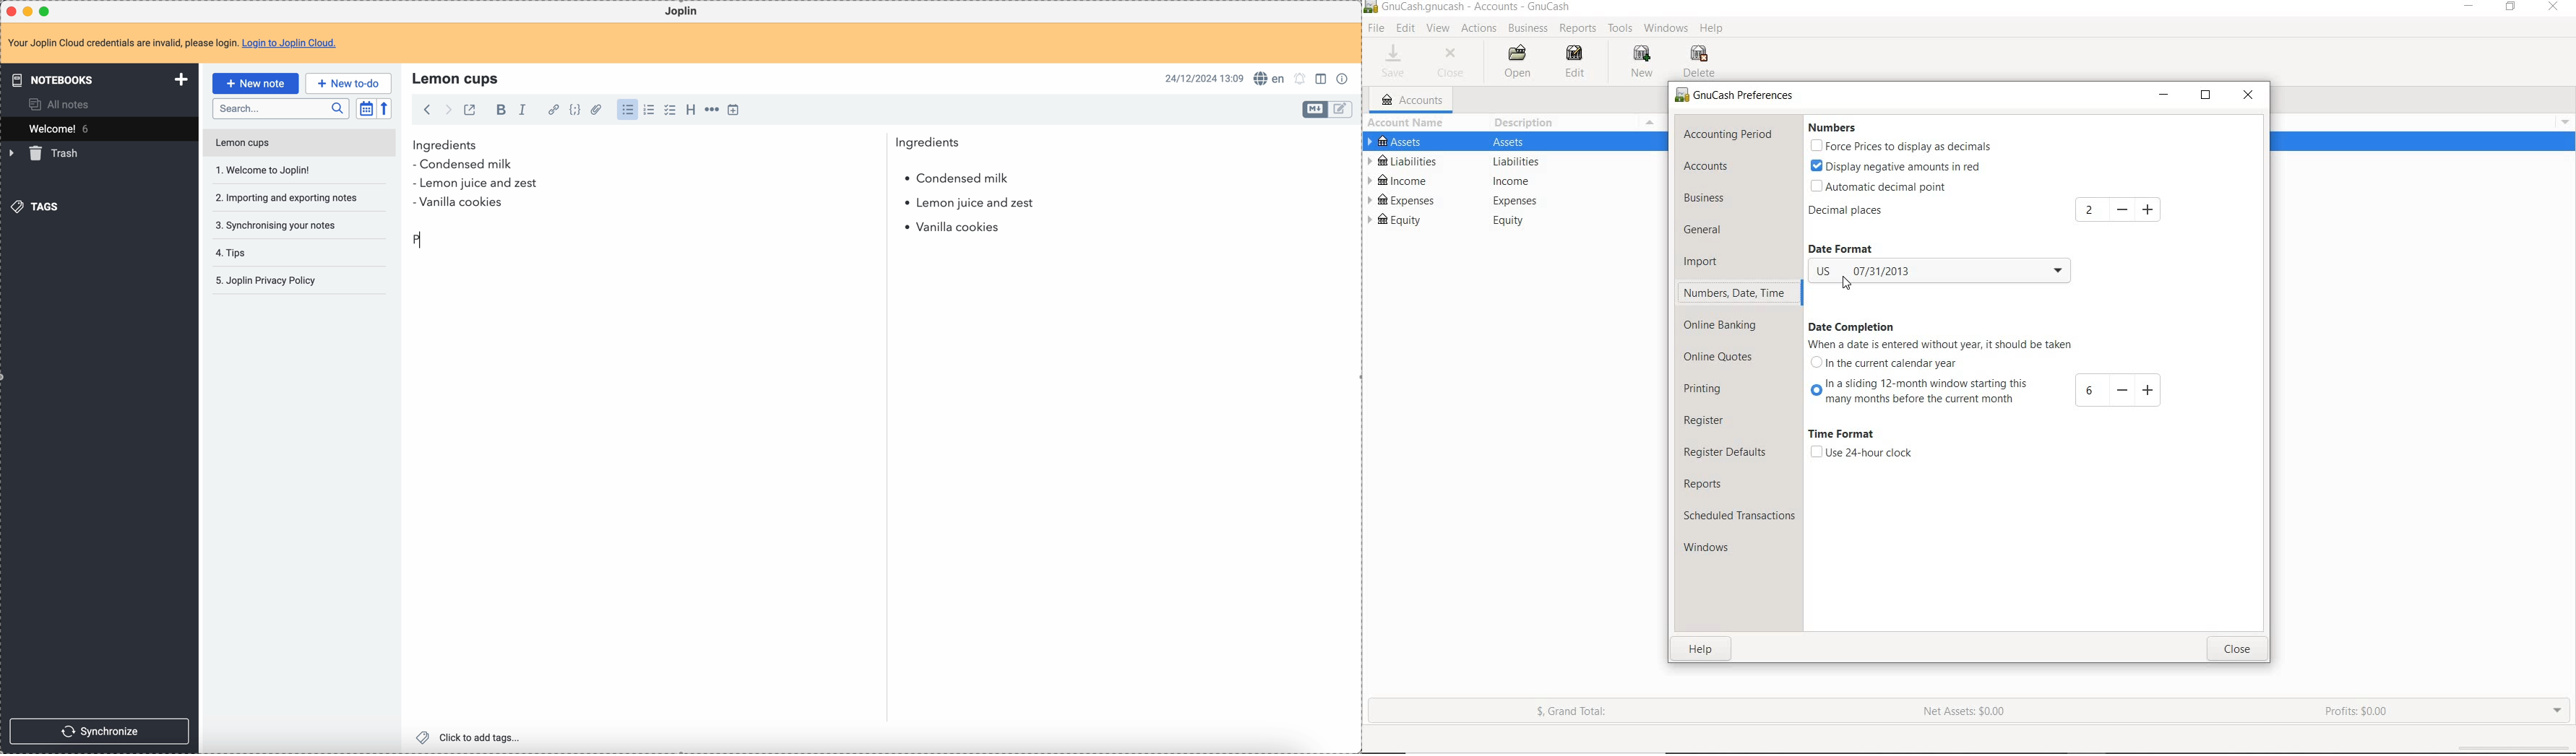  What do you see at coordinates (2236, 650) in the screenshot?
I see `close` at bounding box center [2236, 650].